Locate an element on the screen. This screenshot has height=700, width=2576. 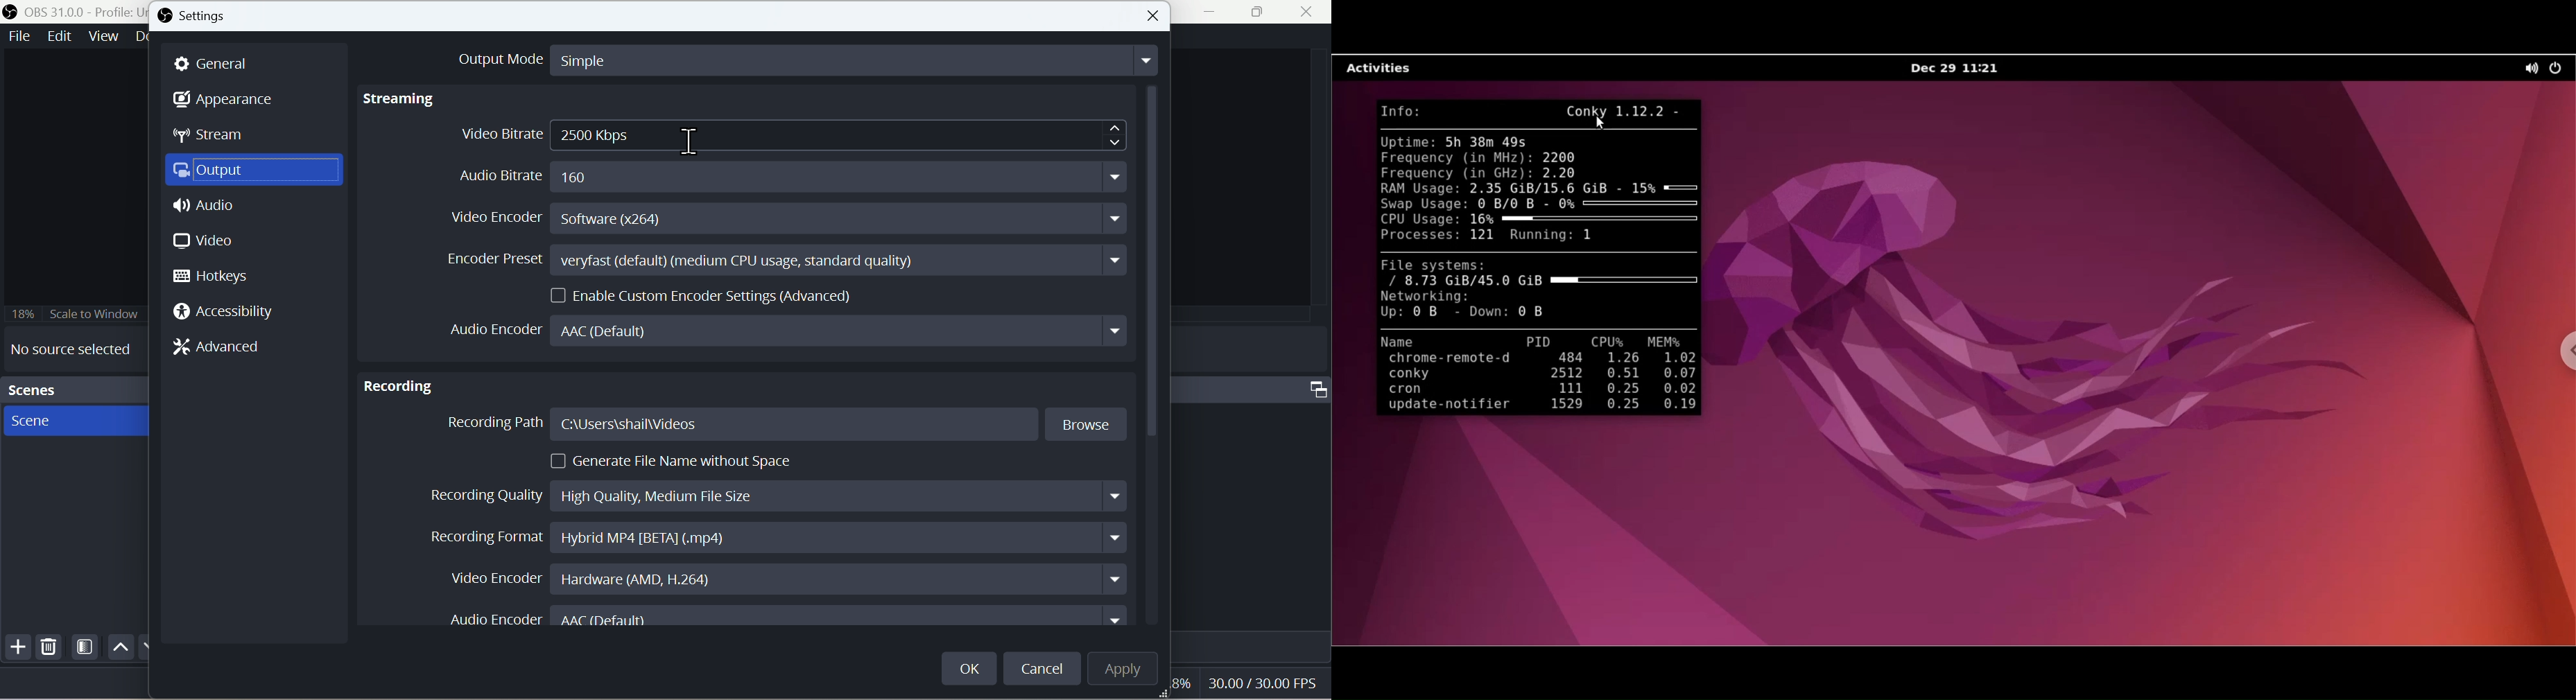
Hotkeys is located at coordinates (218, 276).